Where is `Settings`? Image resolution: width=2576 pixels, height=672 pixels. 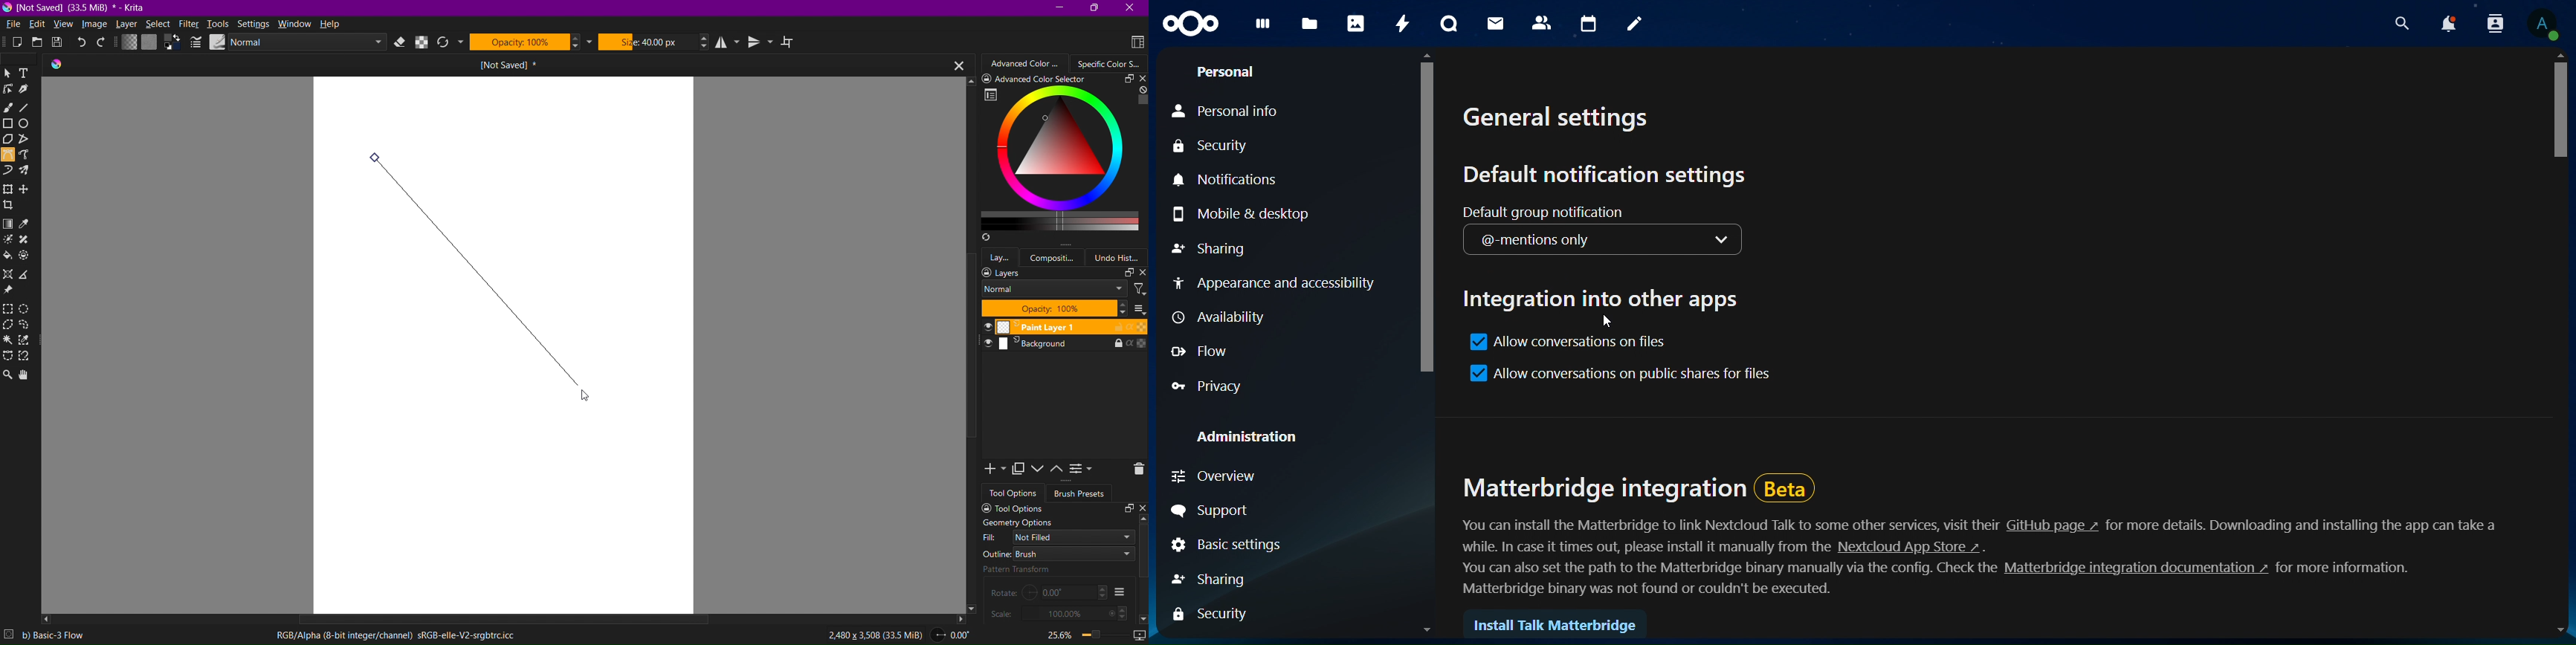
Settings is located at coordinates (254, 24).